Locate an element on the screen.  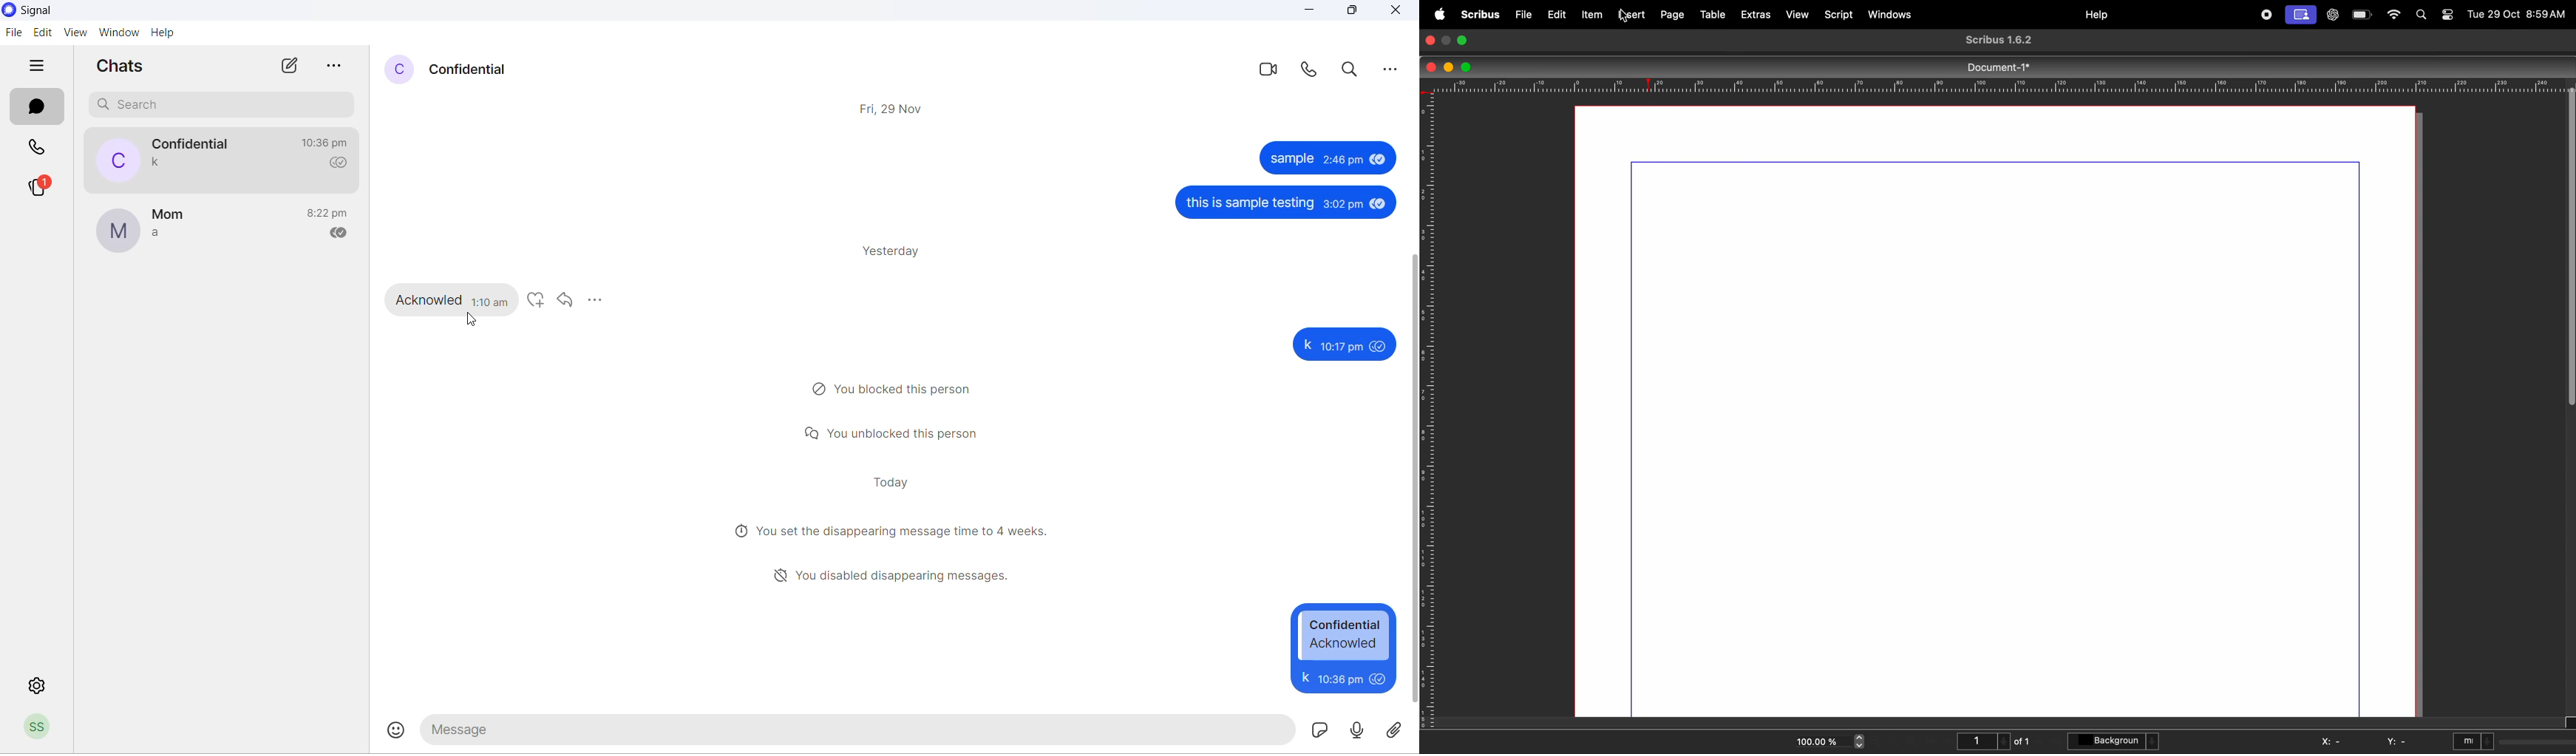
seen is located at coordinates (1380, 159).